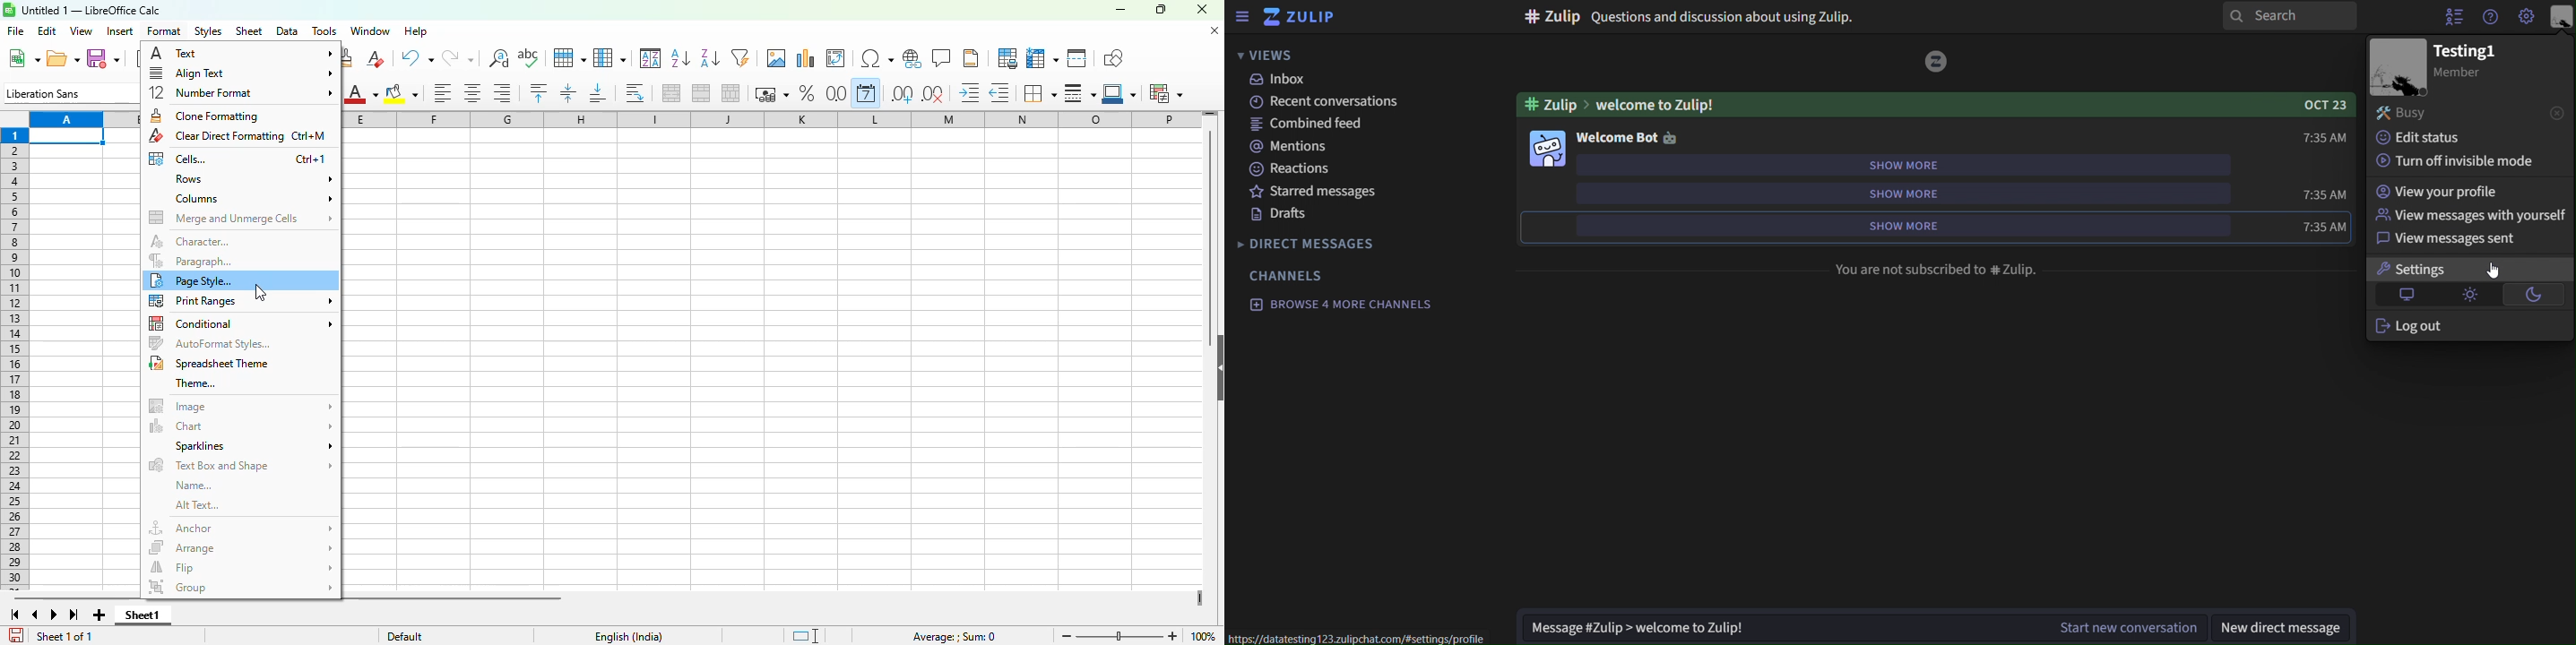 This screenshot has height=672, width=2576. I want to click on #zulip Questions and discussion about using zulip, so click(1689, 16).